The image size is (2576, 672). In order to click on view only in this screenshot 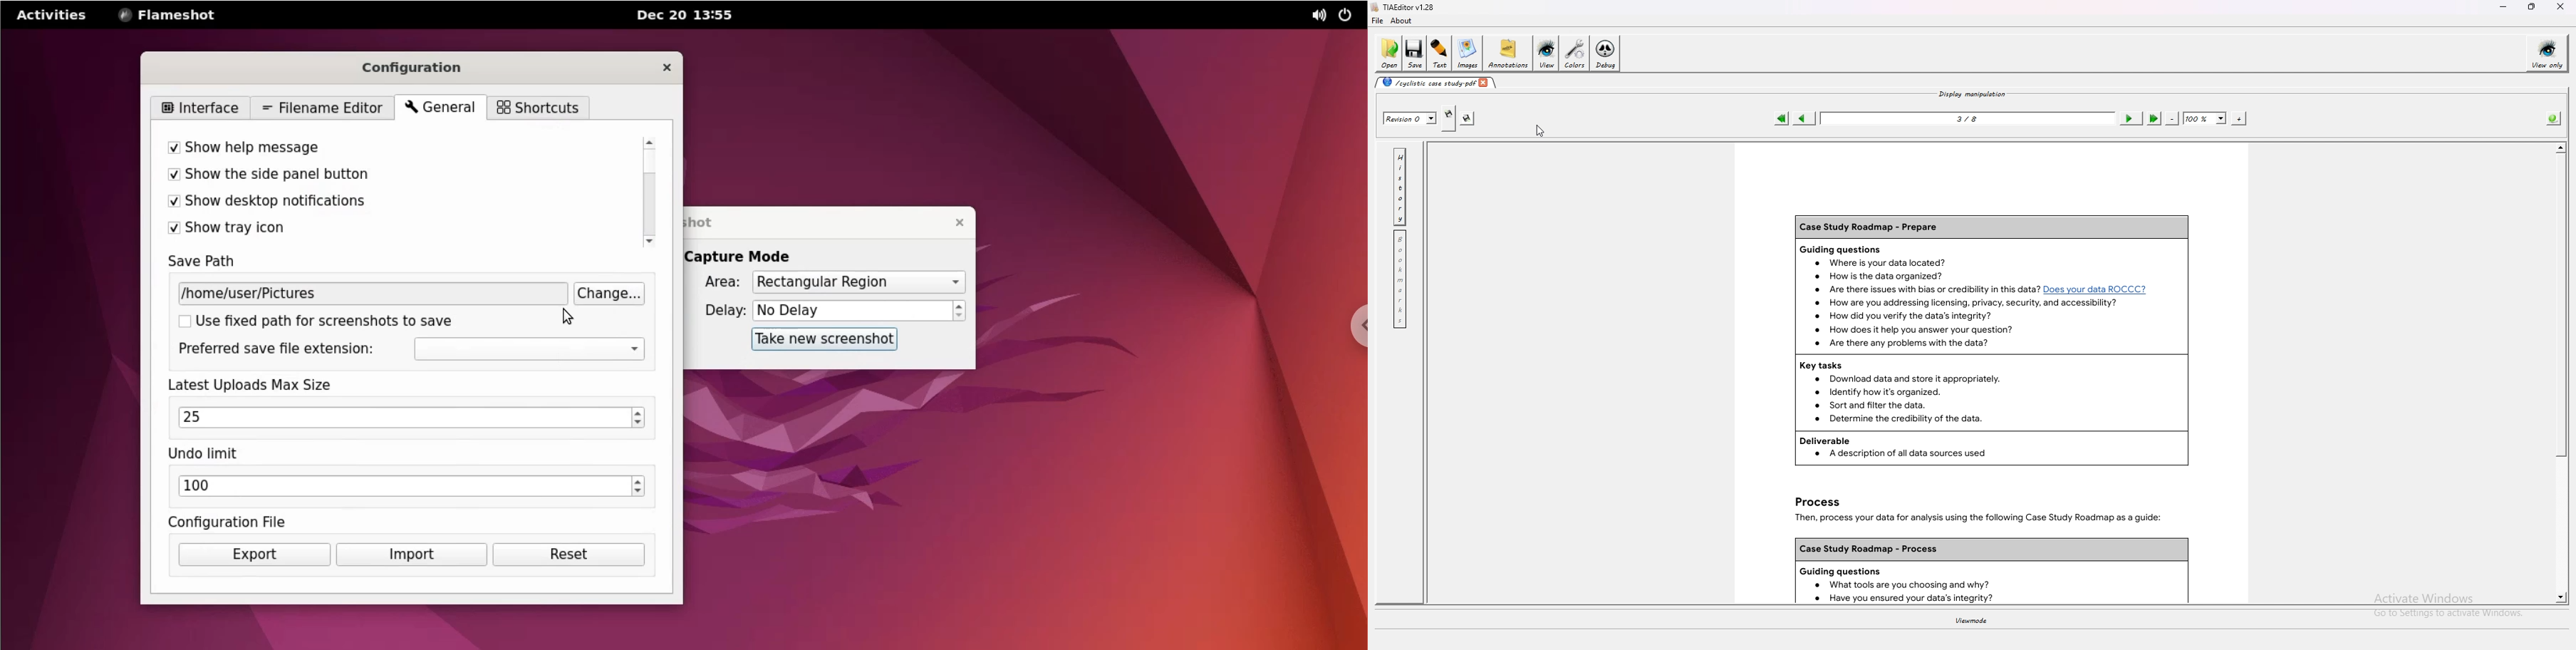, I will do `click(2548, 53)`.